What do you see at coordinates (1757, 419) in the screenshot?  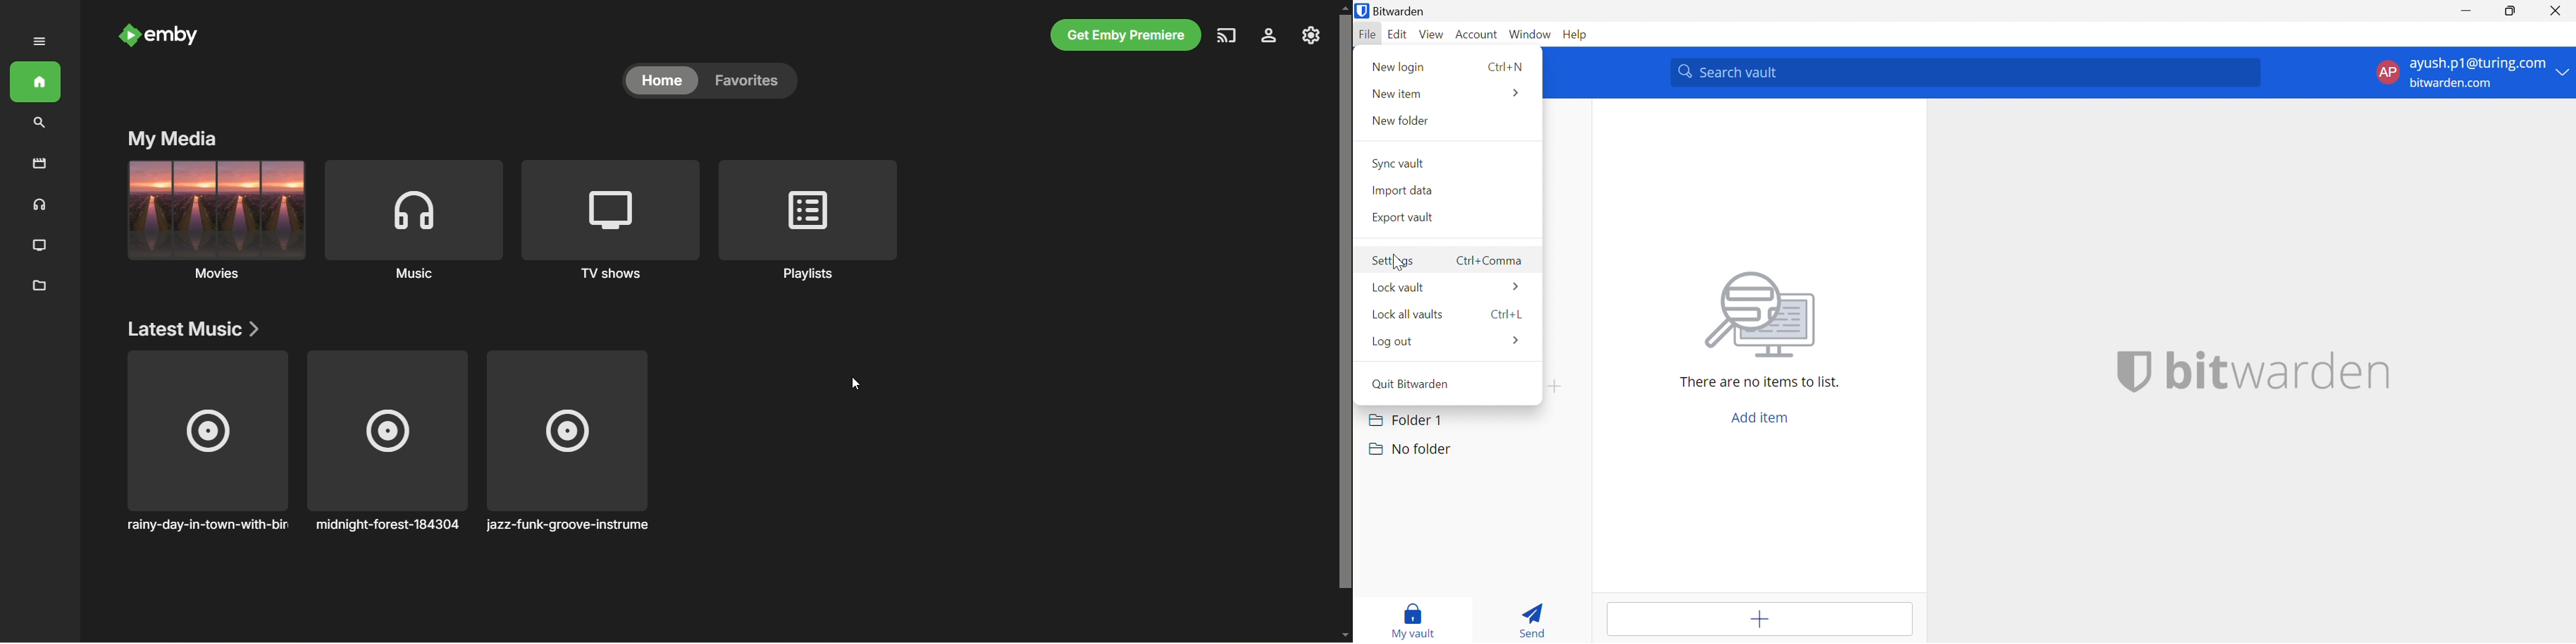 I see `Add iitem` at bounding box center [1757, 419].